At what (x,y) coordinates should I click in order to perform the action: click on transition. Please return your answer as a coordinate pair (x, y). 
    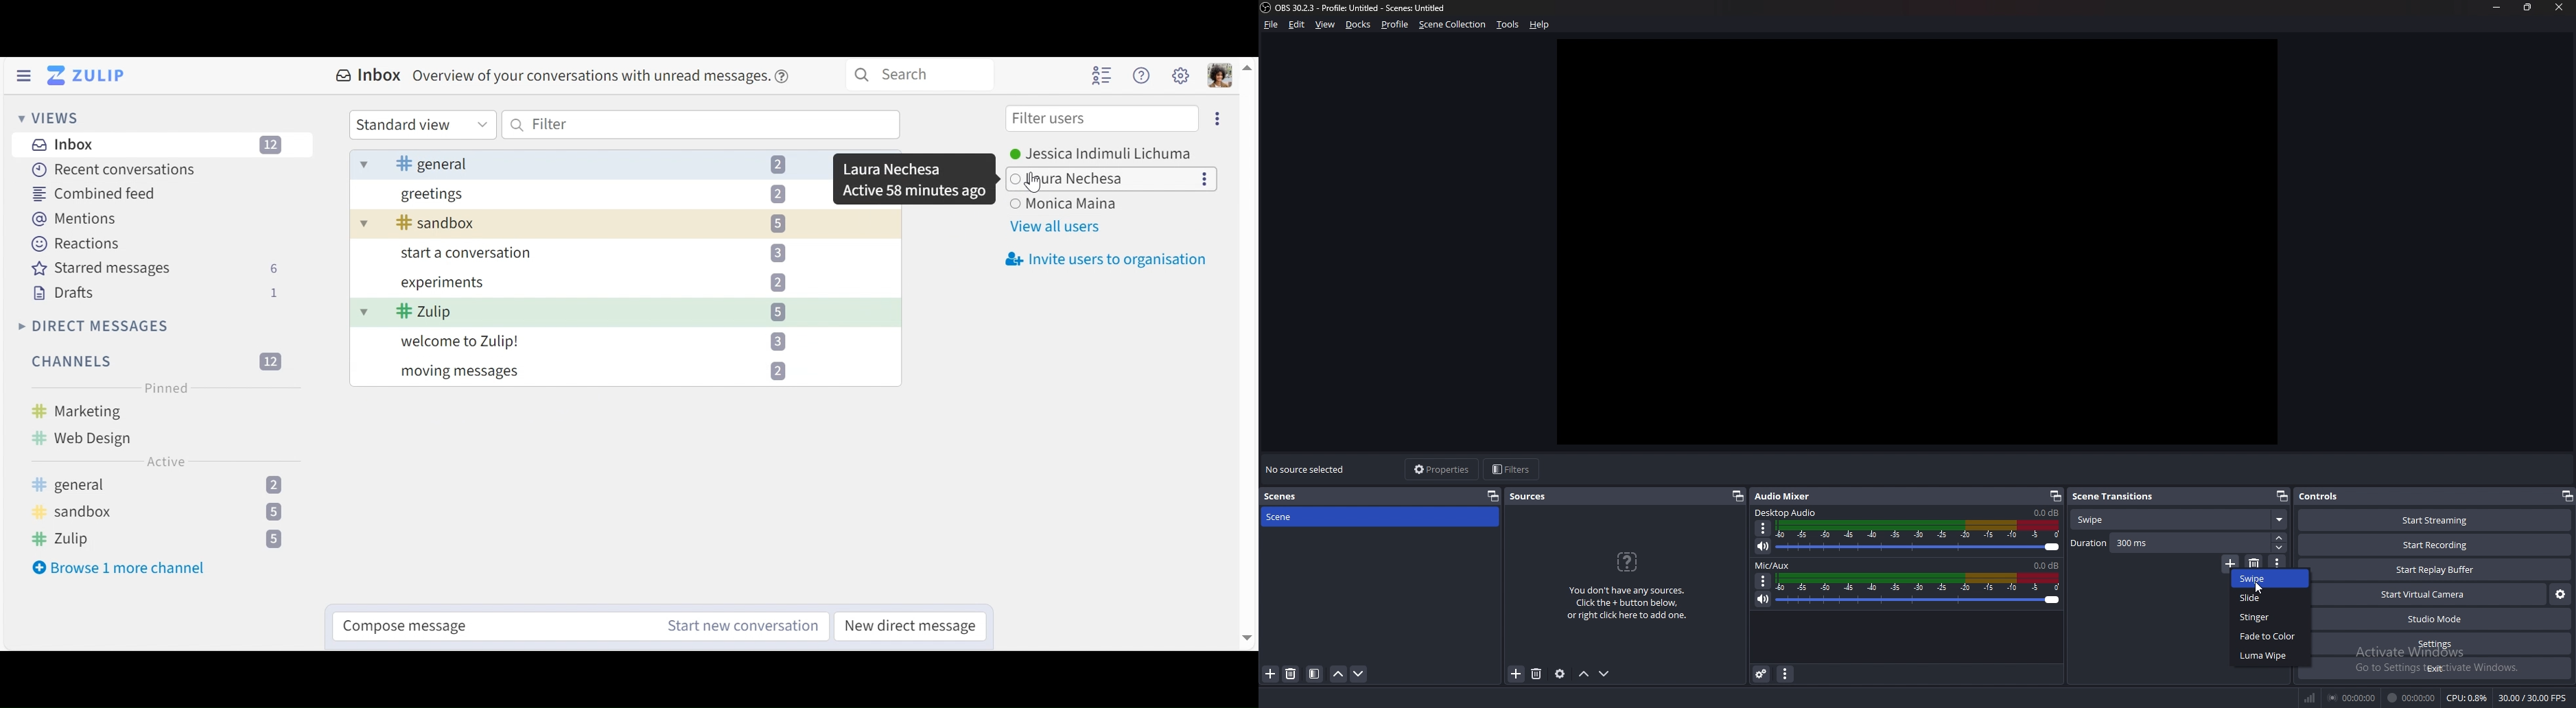
    Looking at the image, I should click on (2179, 519).